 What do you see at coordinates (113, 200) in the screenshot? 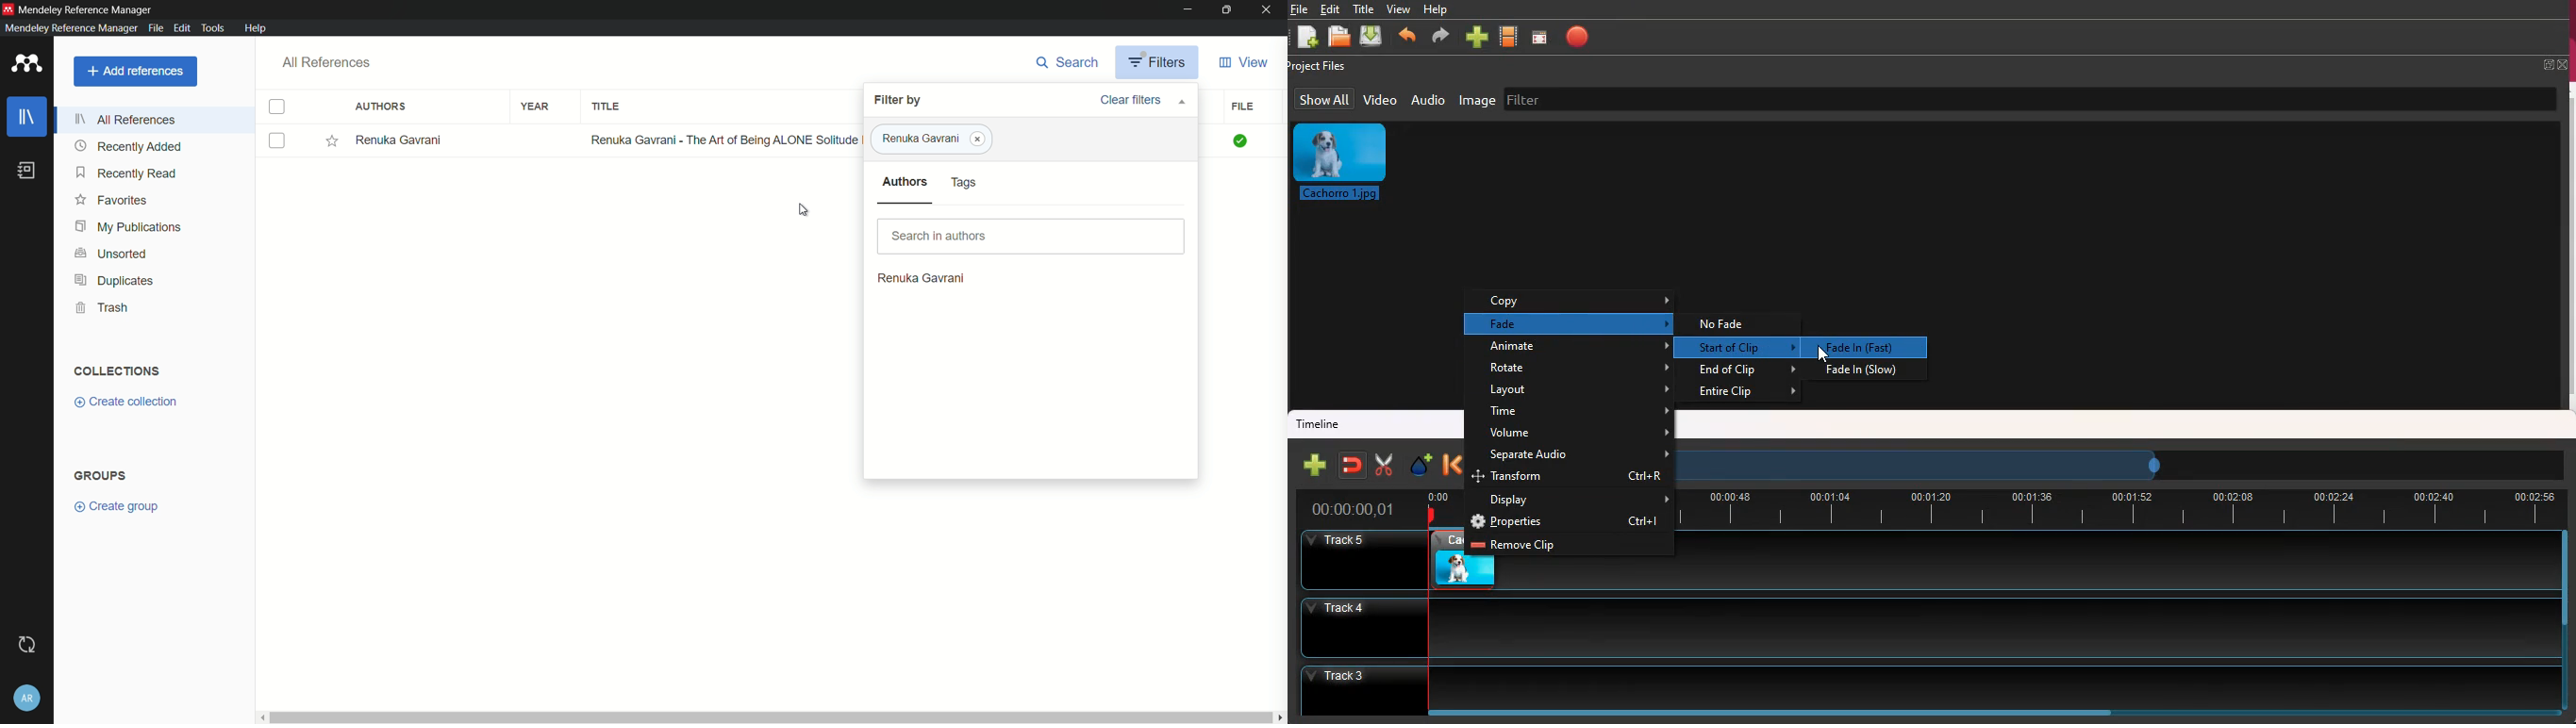
I see `favorites` at bounding box center [113, 200].